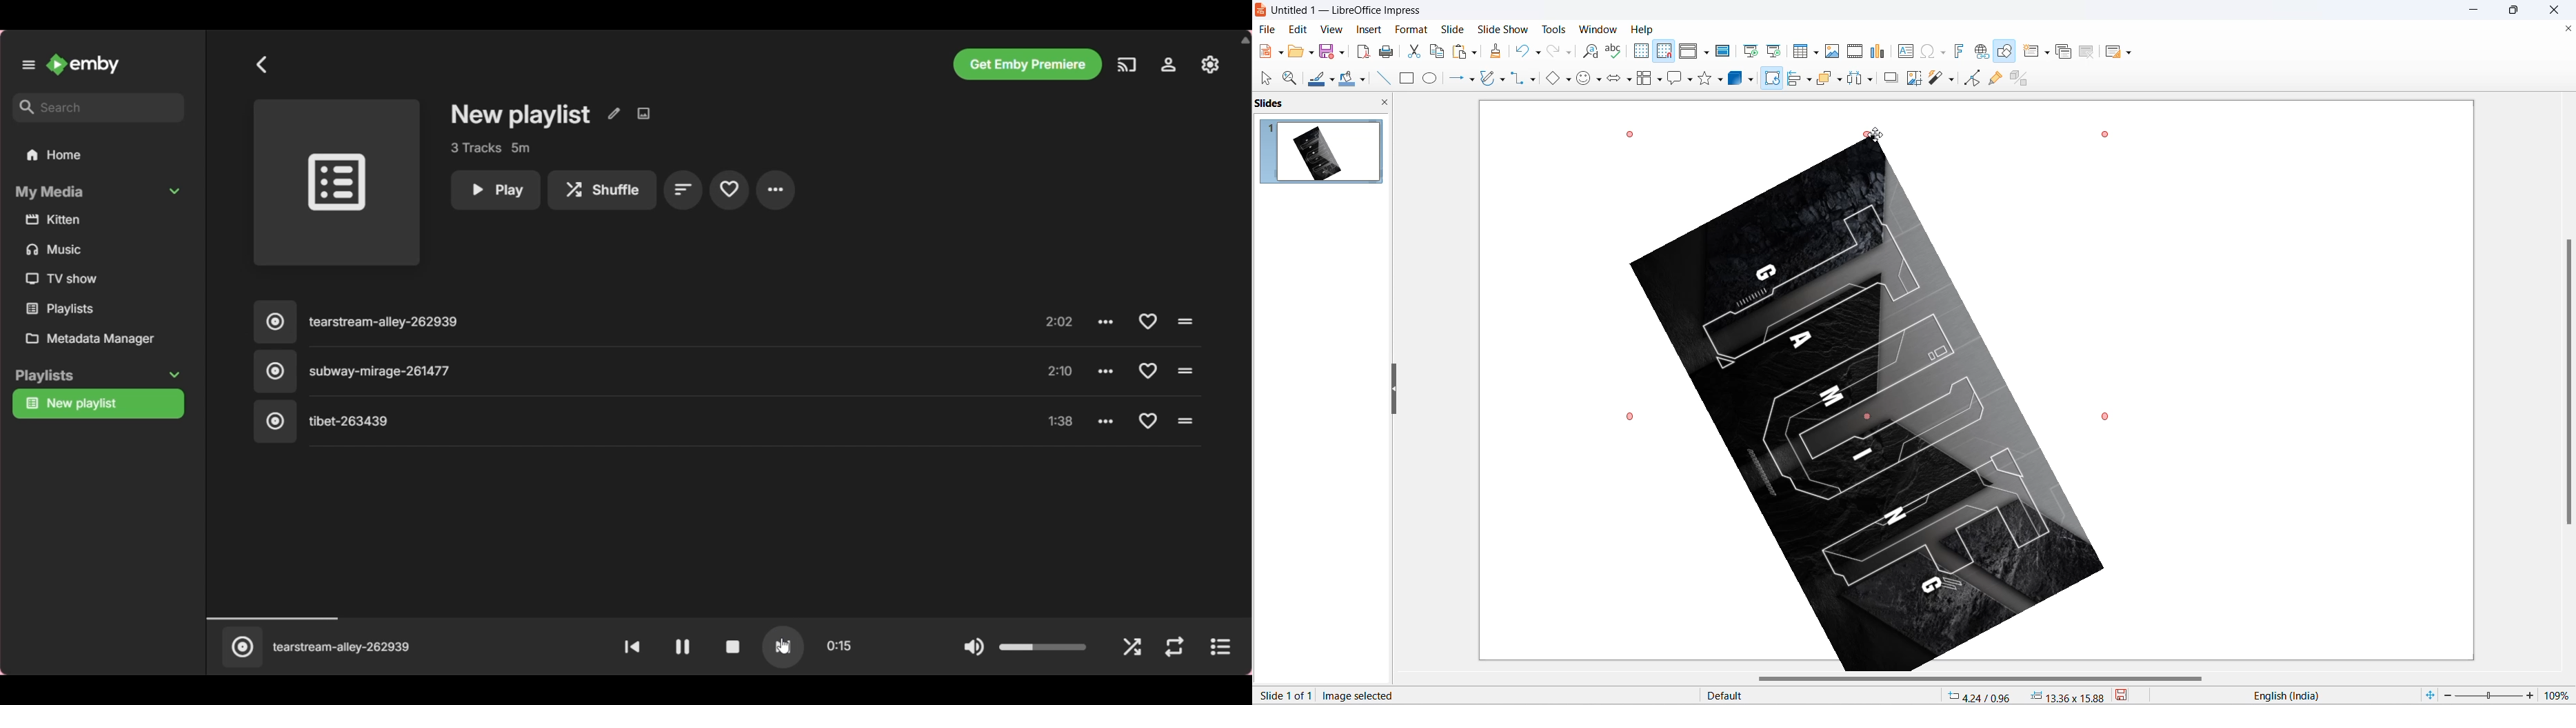 This screenshot has height=728, width=2576. What do you see at coordinates (2519, 12) in the screenshot?
I see `maximize` at bounding box center [2519, 12].